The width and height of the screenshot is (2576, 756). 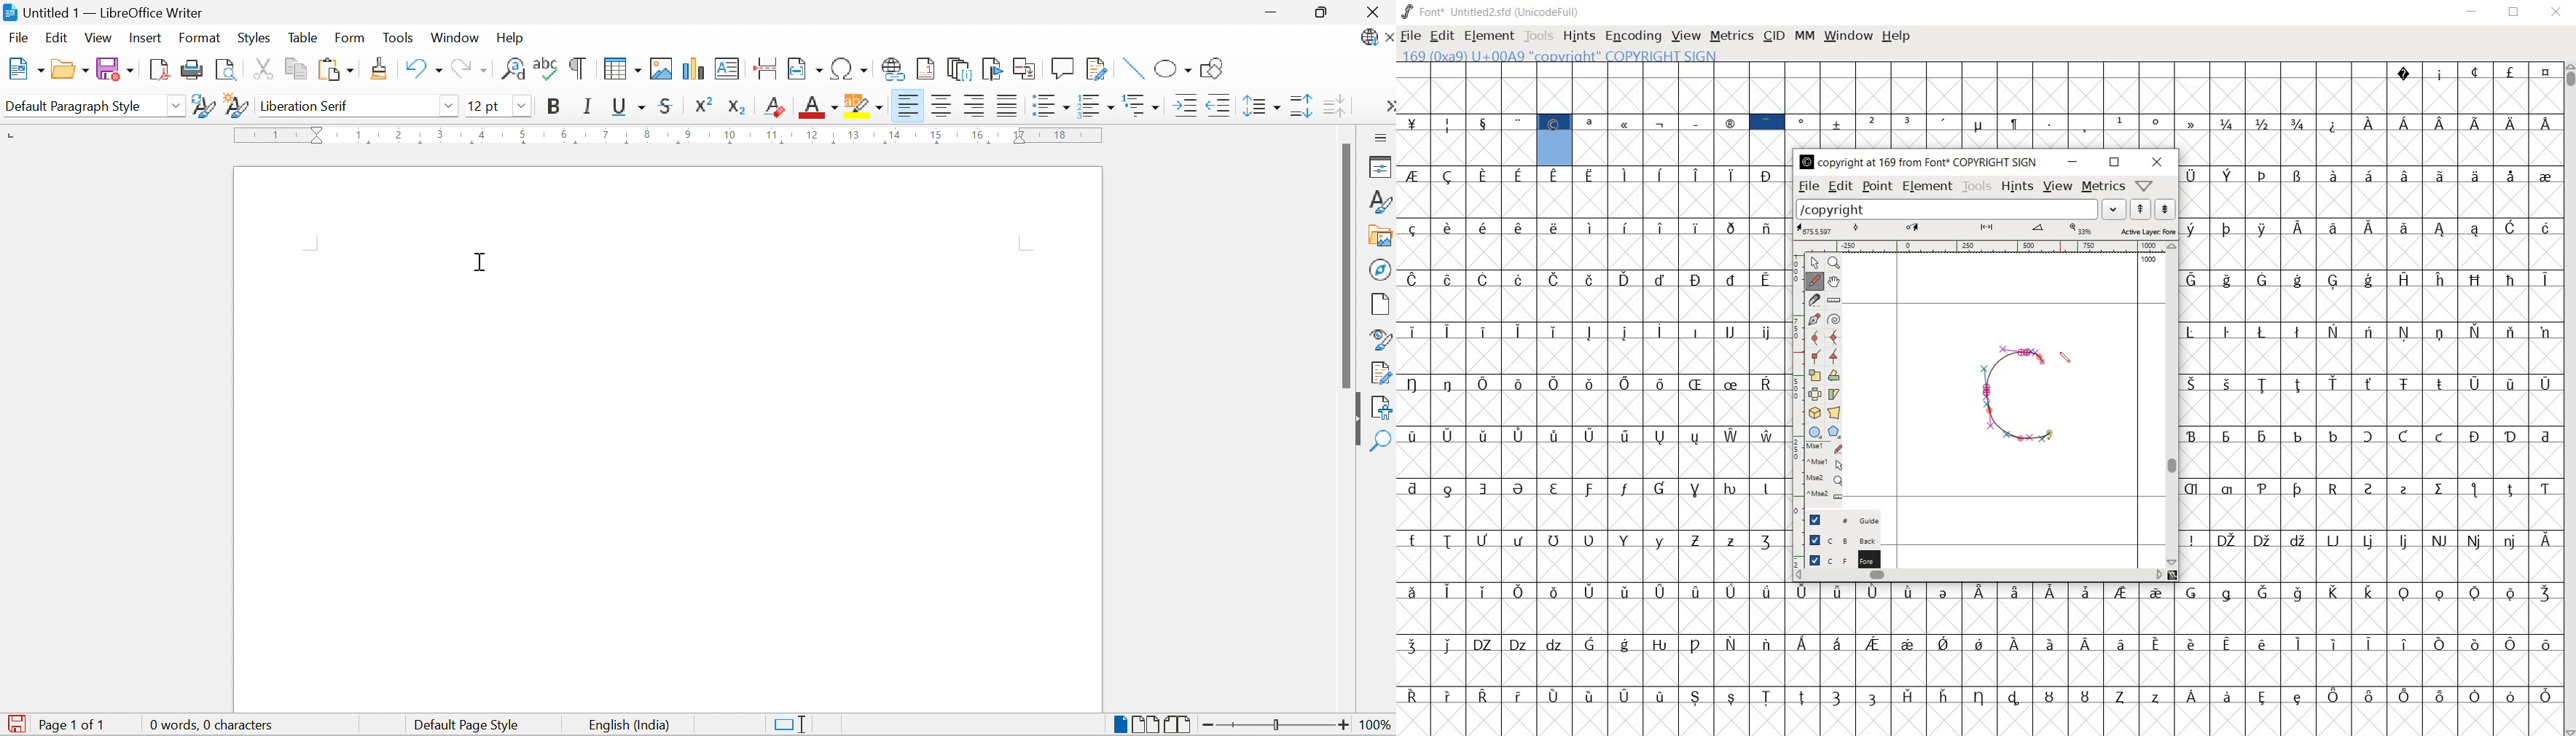 I want to click on 9, so click(x=686, y=135).